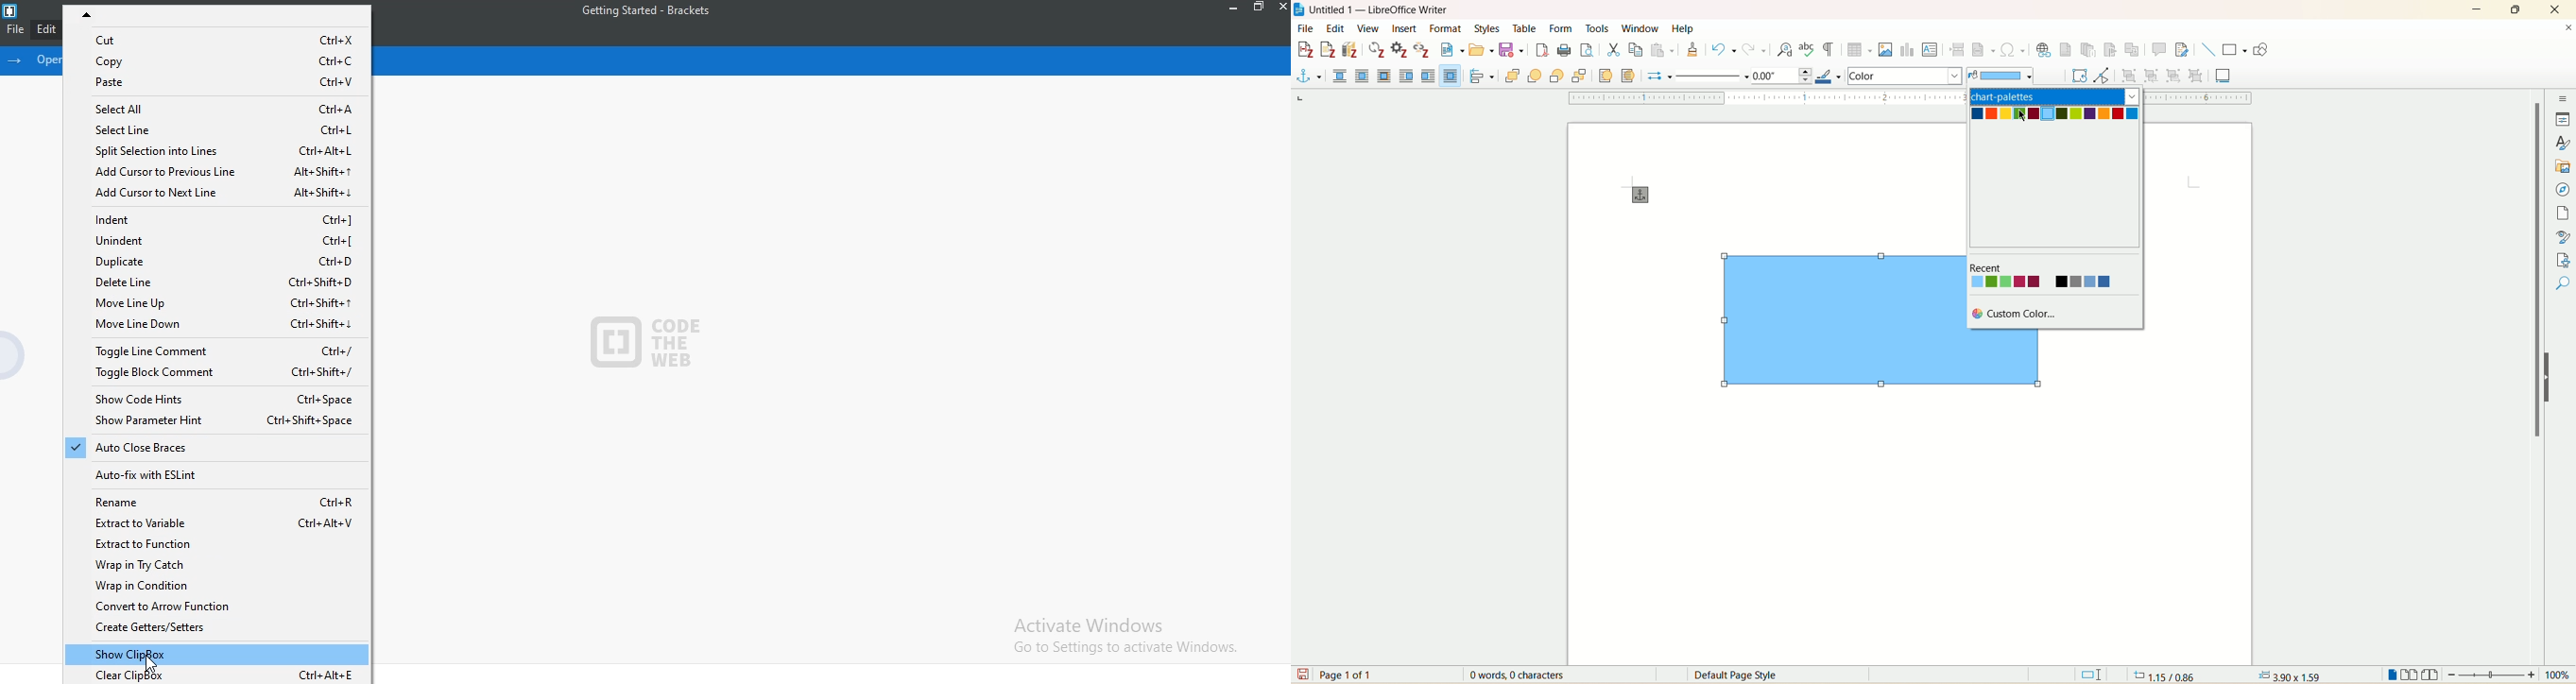  What do you see at coordinates (2019, 312) in the screenshot?
I see `custom color` at bounding box center [2019, 312].